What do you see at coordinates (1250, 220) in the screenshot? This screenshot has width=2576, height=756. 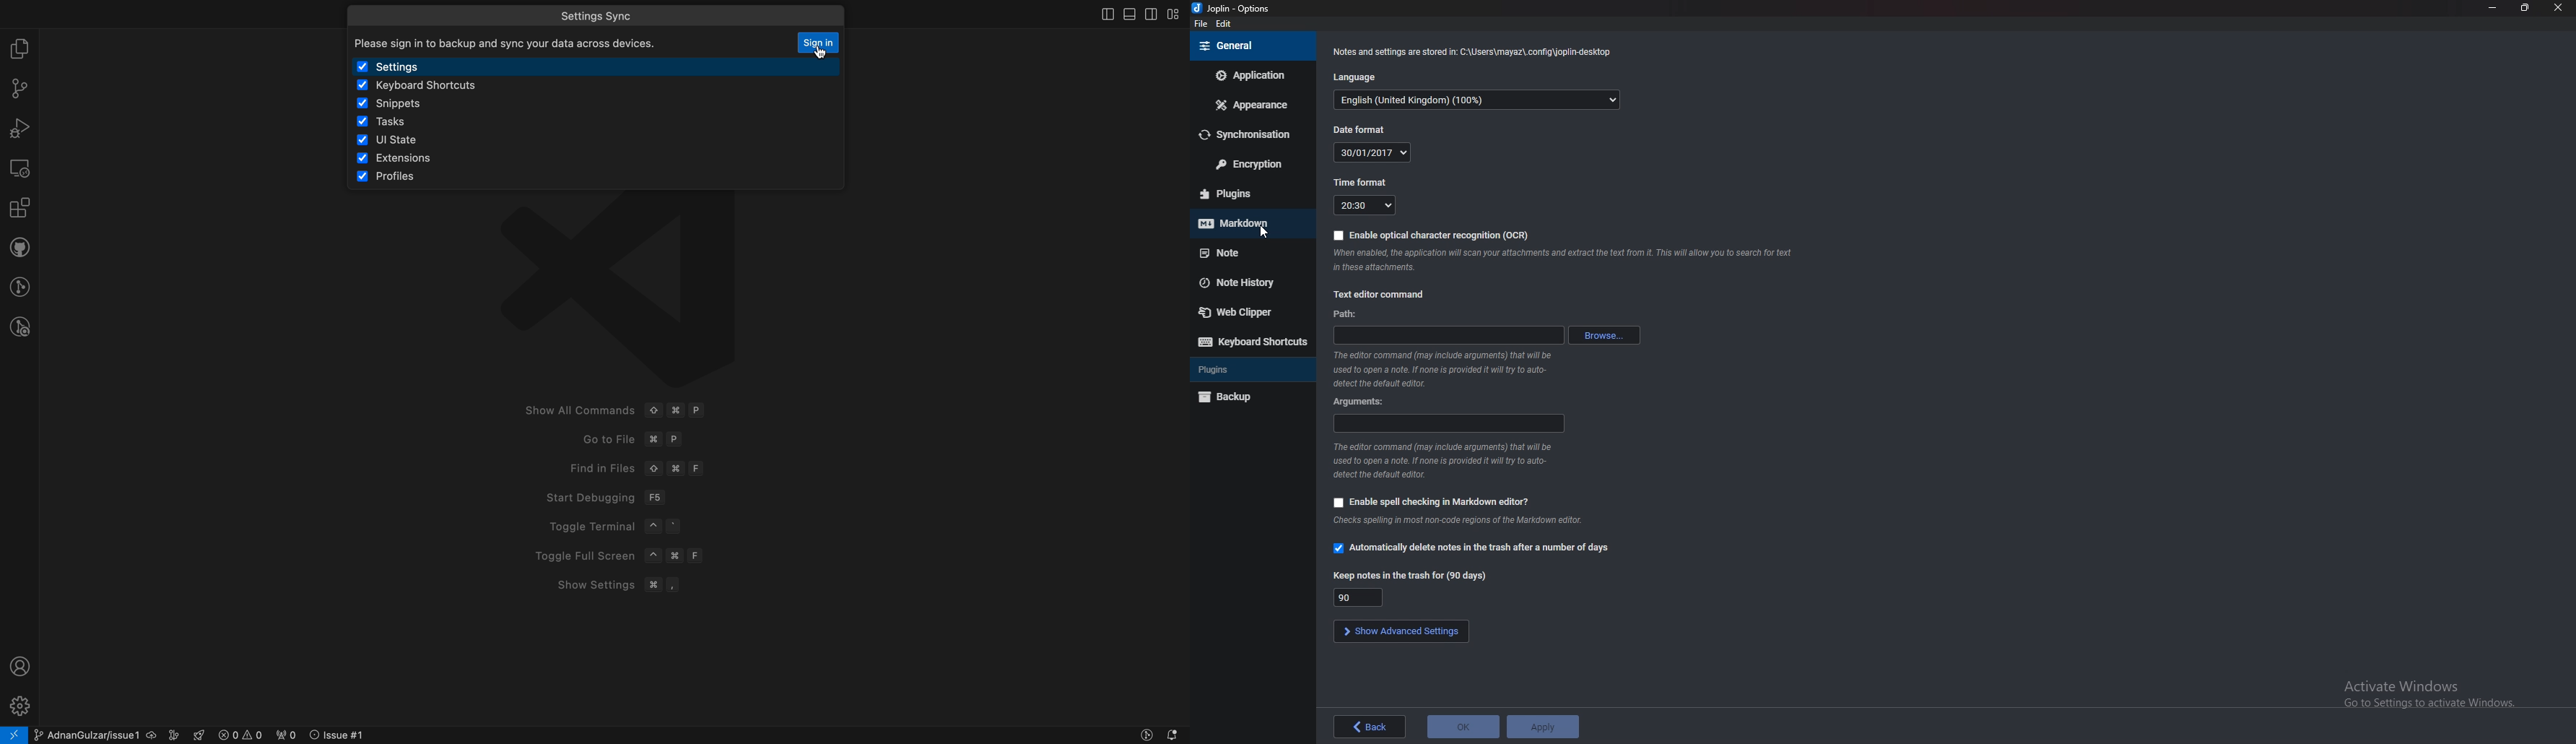 I see `markdown` at bounding box center [1250, 220].